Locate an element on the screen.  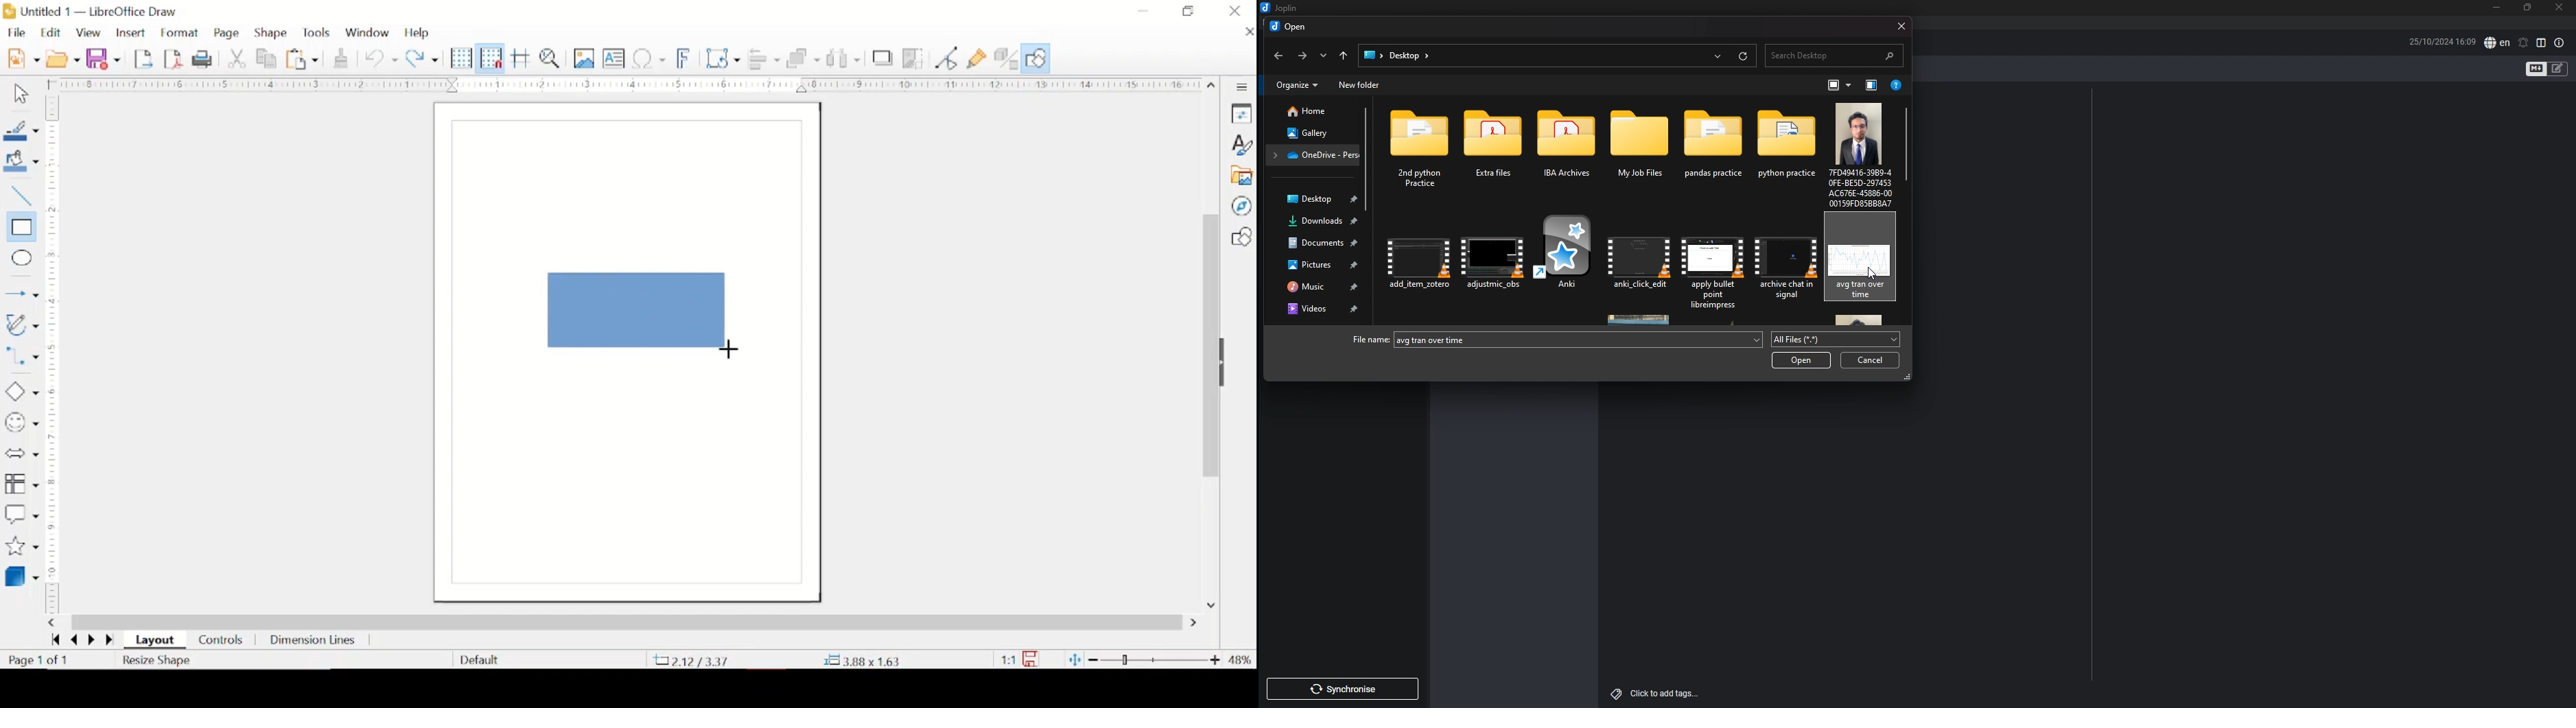
organize is located at coordinates (1298, 85).